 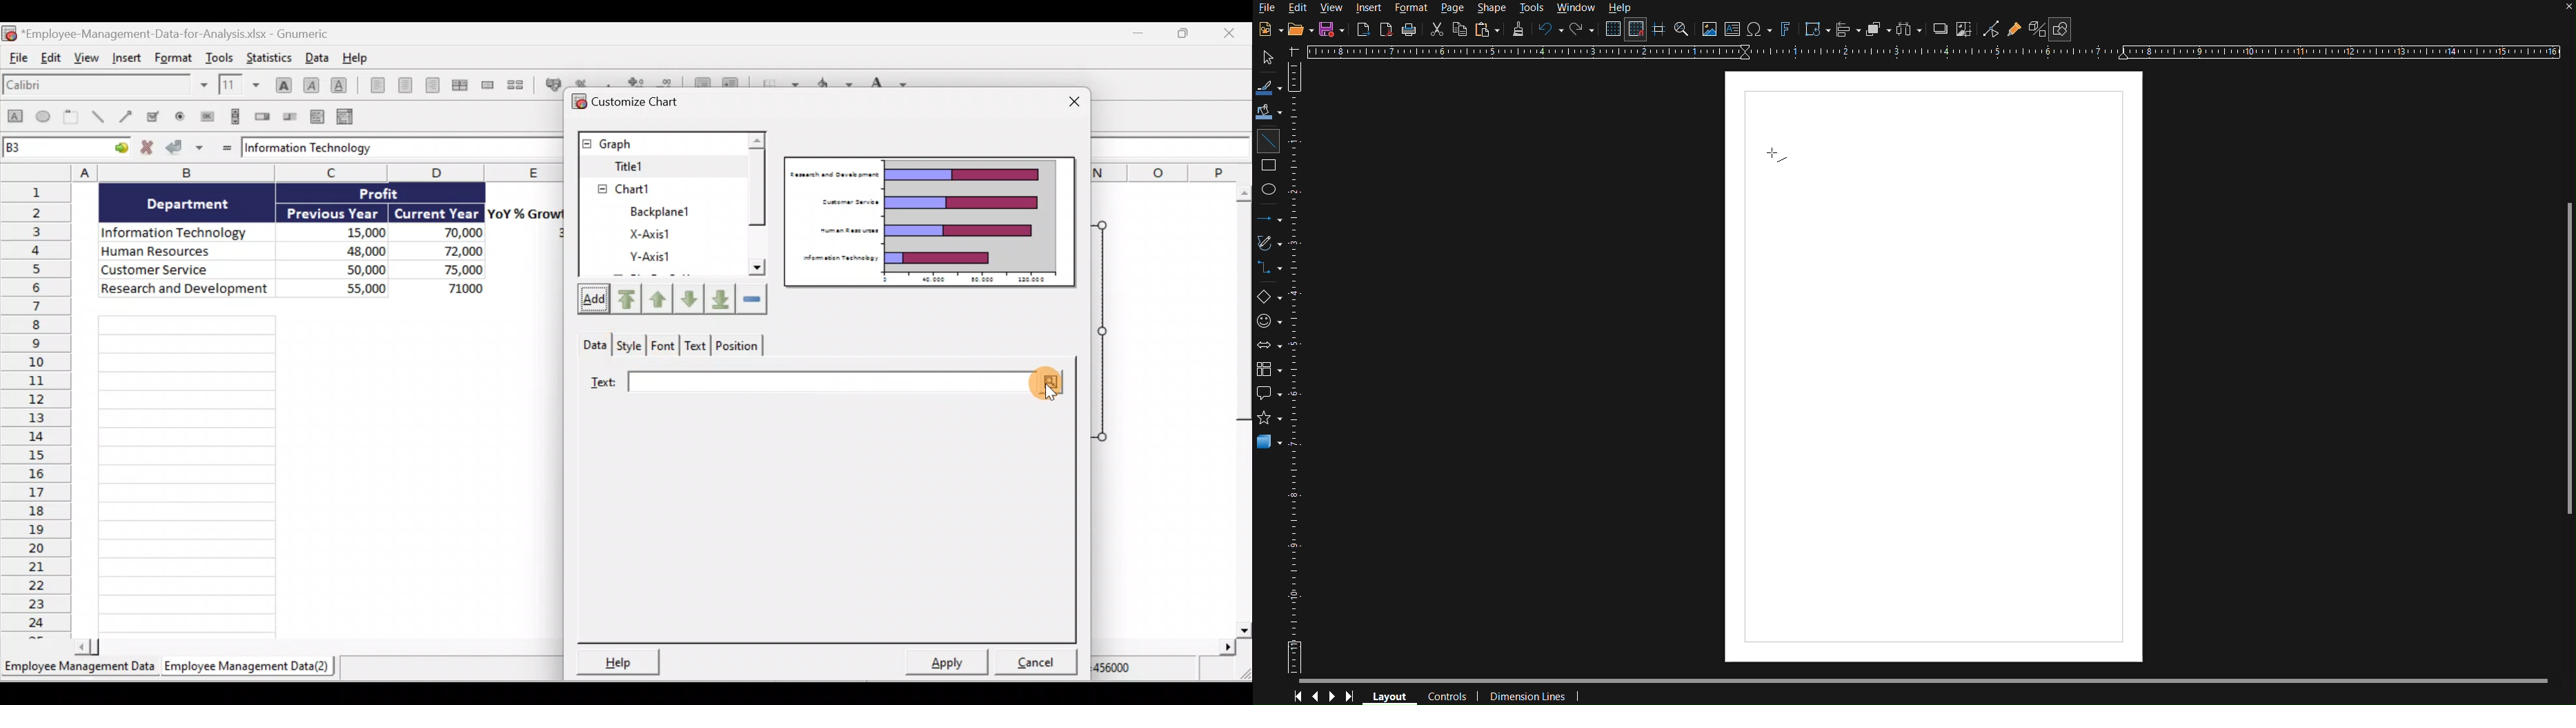 I want to click on PlotBarCol1, so click(x=651, y=258).